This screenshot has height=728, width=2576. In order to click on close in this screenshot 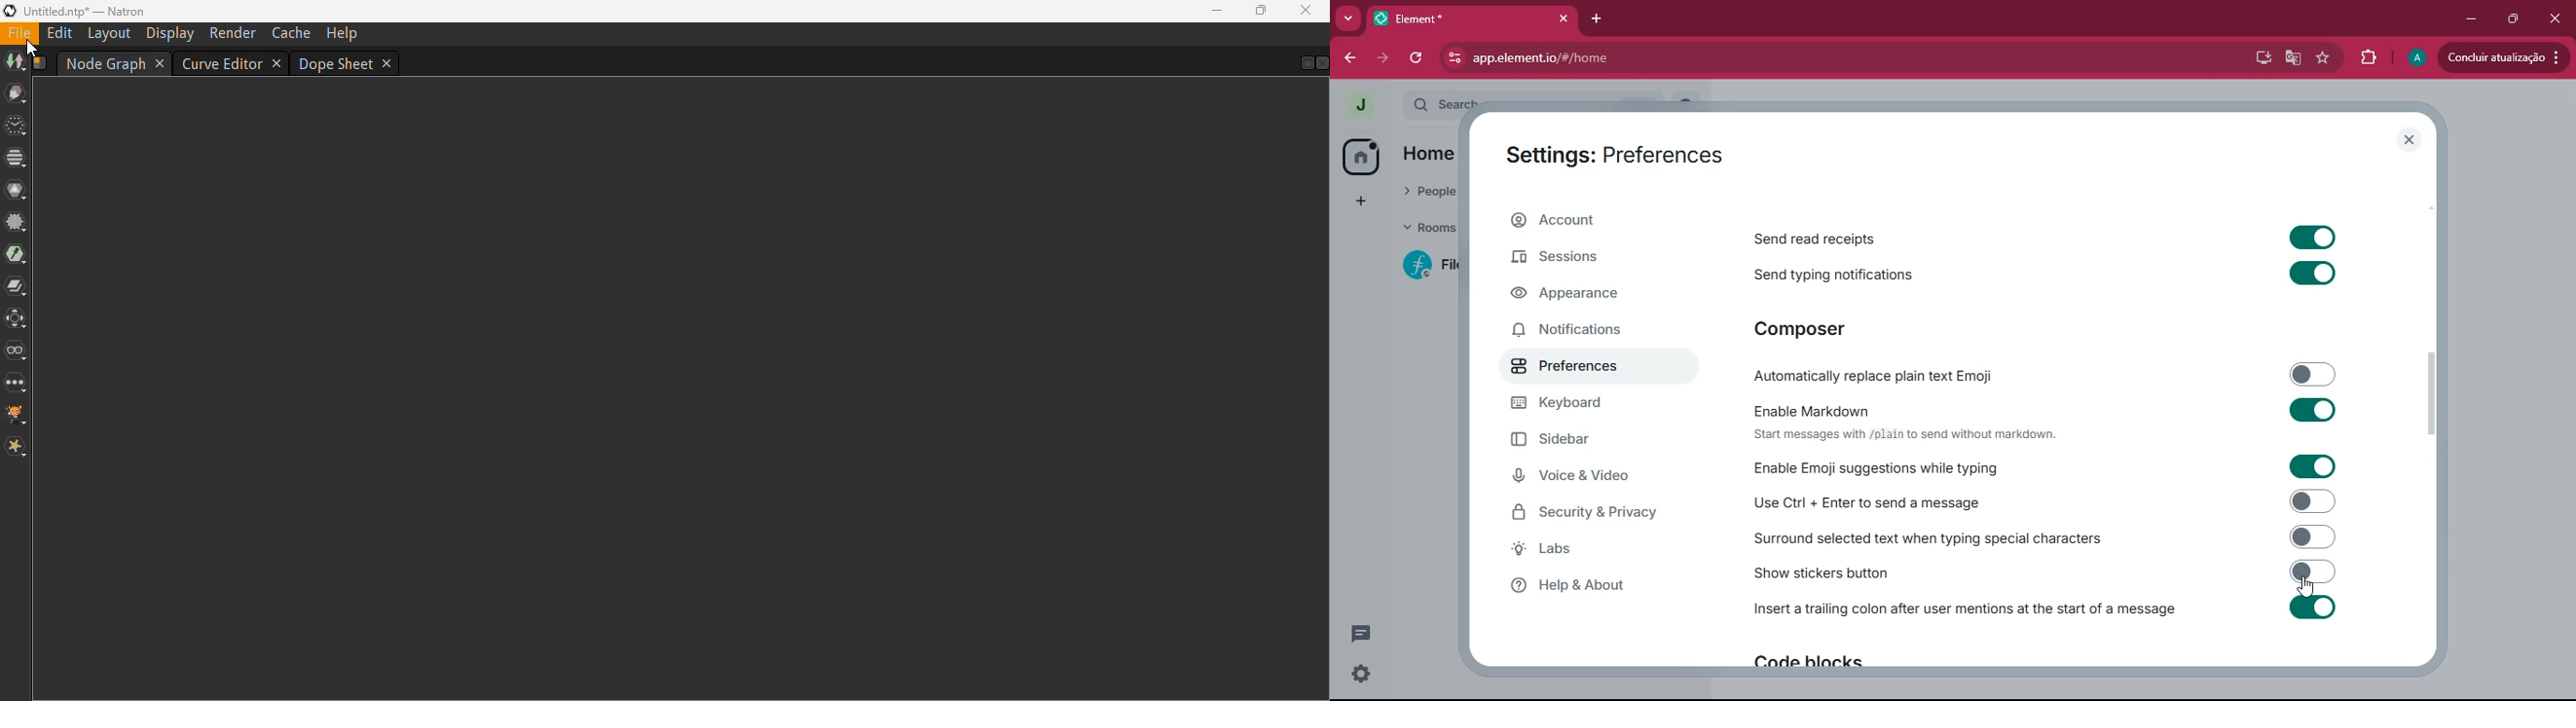, I will do `click(2557, 18)`.